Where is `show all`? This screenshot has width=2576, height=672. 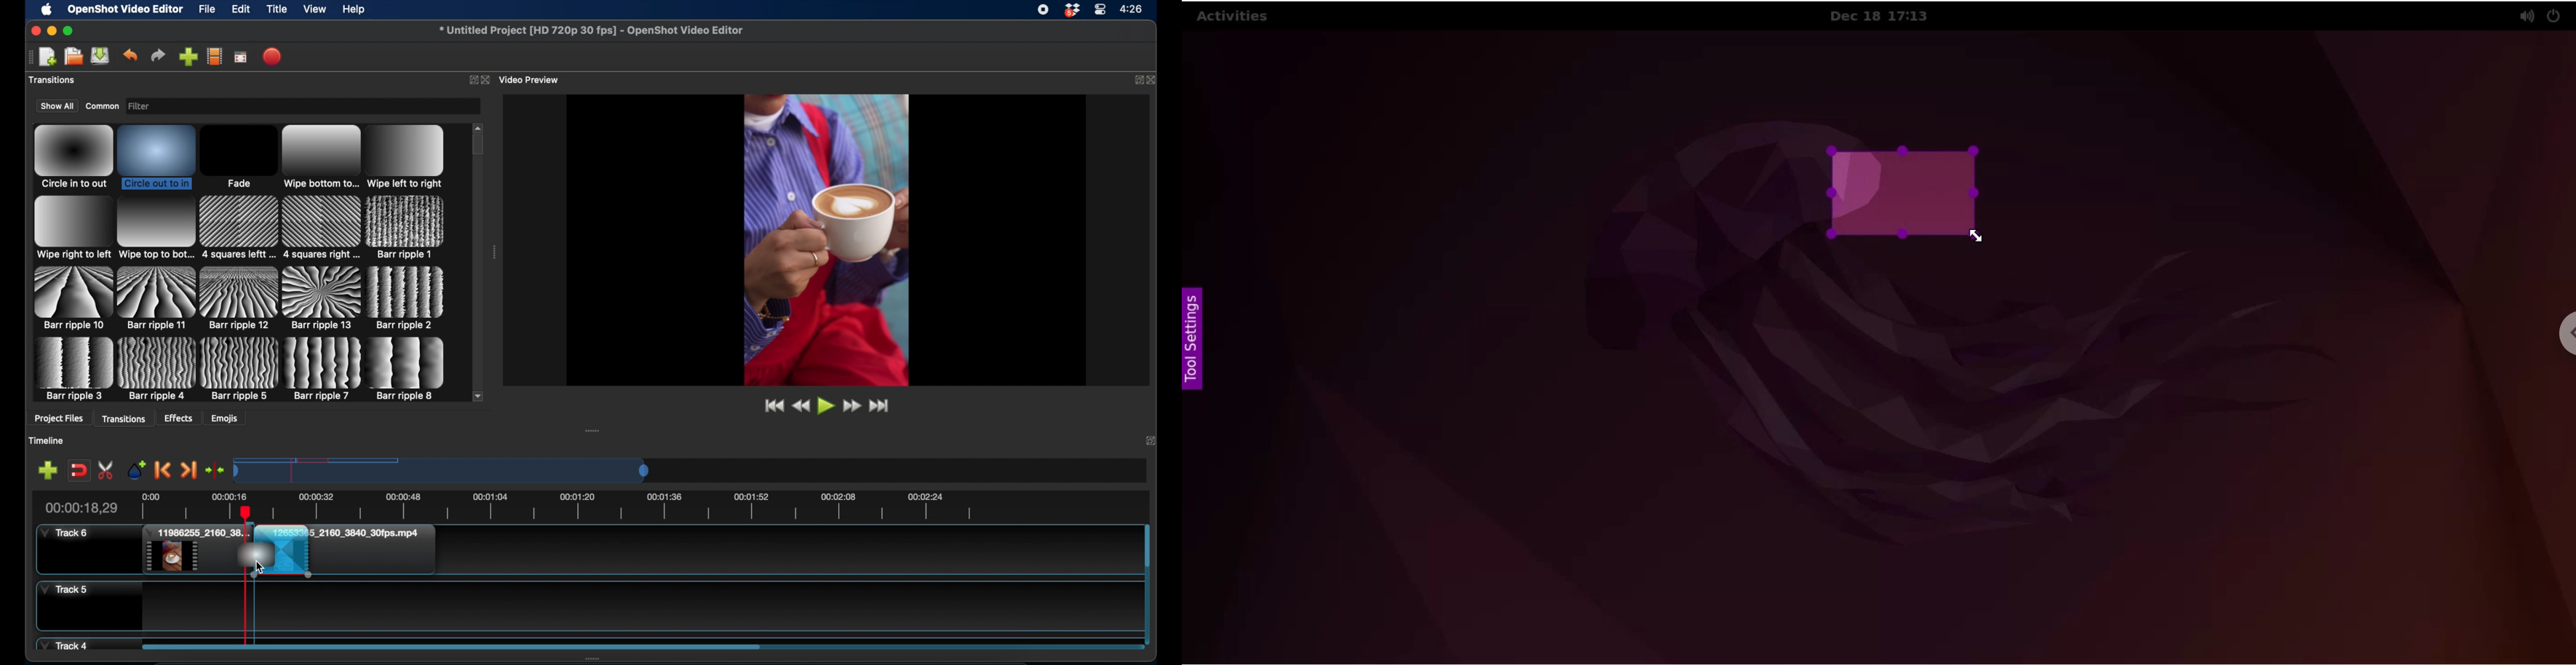
show all is located at coordinates (57, 106).